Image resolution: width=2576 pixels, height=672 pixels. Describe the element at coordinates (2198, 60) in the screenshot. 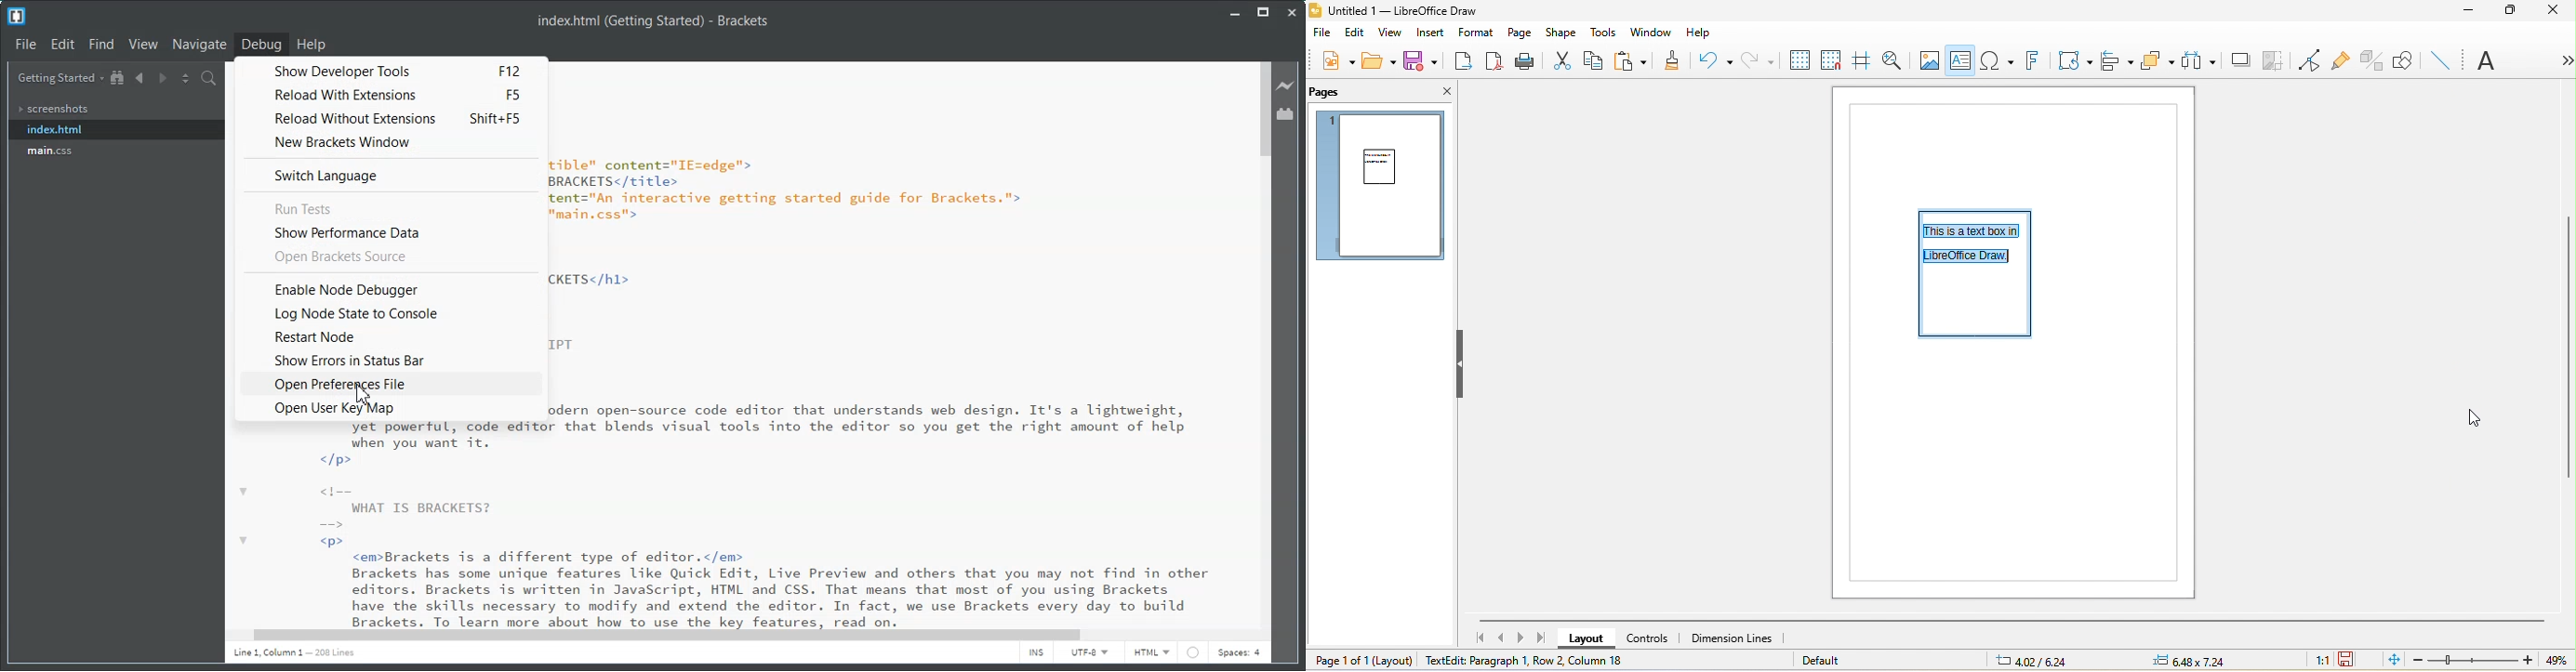

I see `select at least three object to distribute` at that location.